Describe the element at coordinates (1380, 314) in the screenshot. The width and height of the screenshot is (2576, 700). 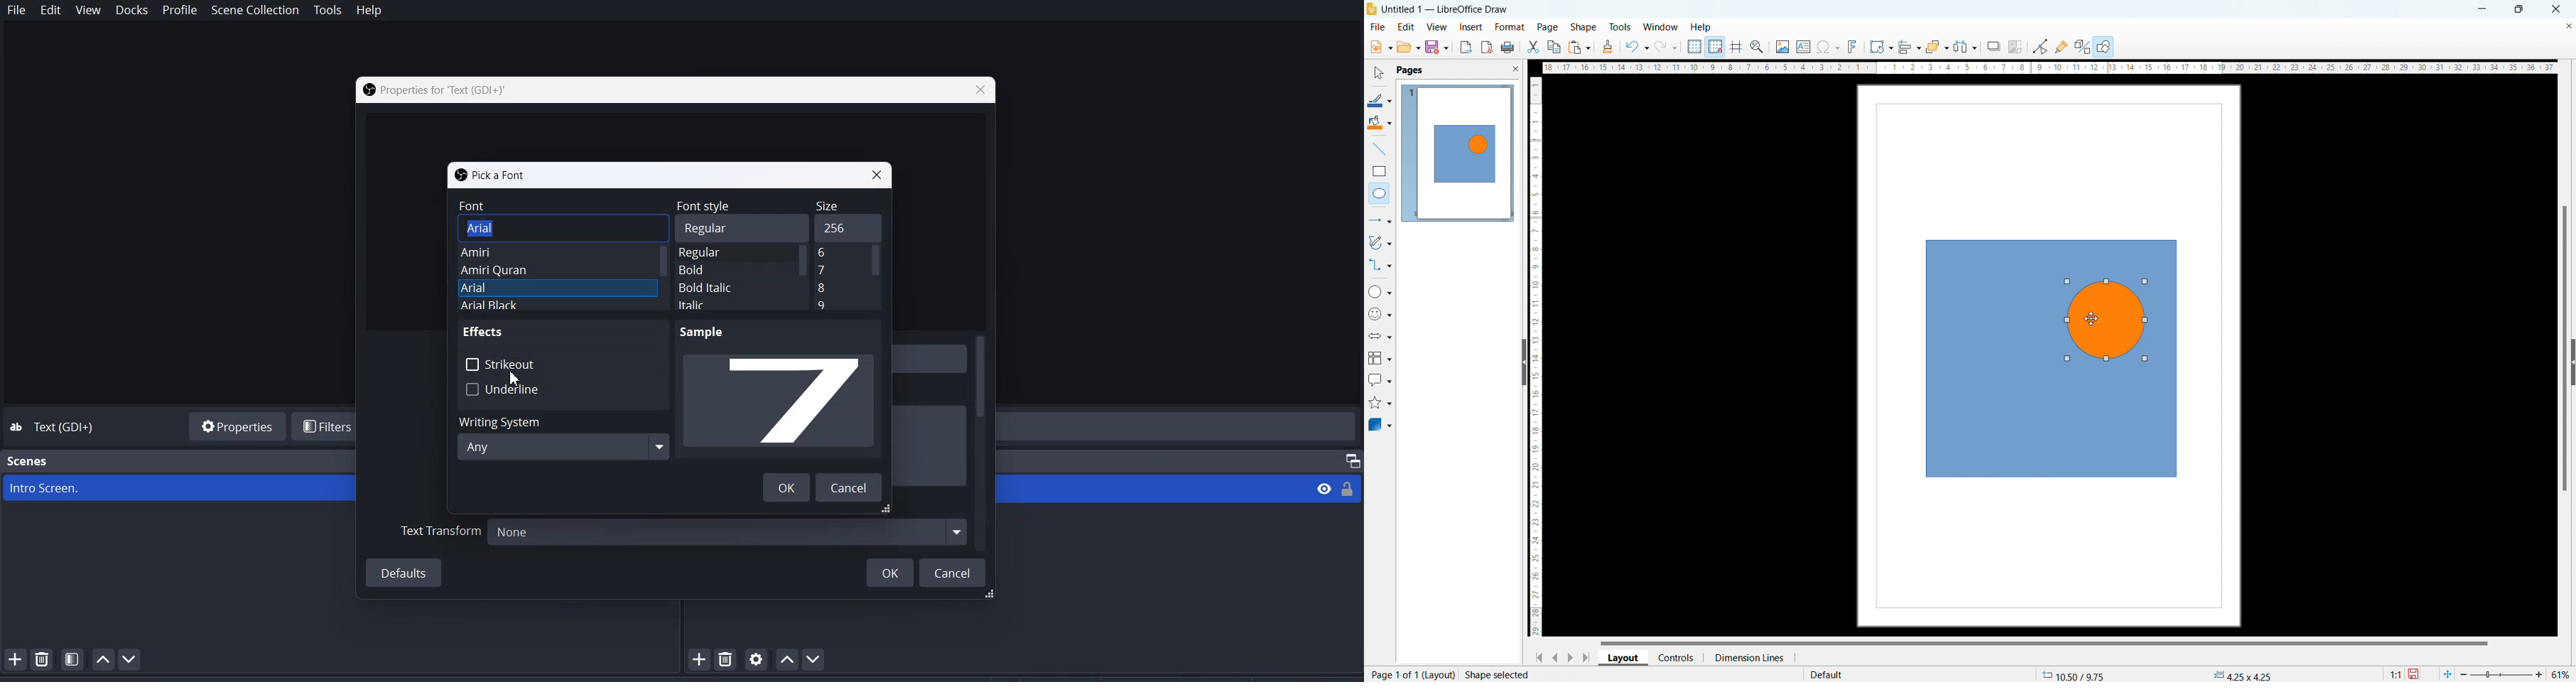
I see `symbol shapes` at that location.